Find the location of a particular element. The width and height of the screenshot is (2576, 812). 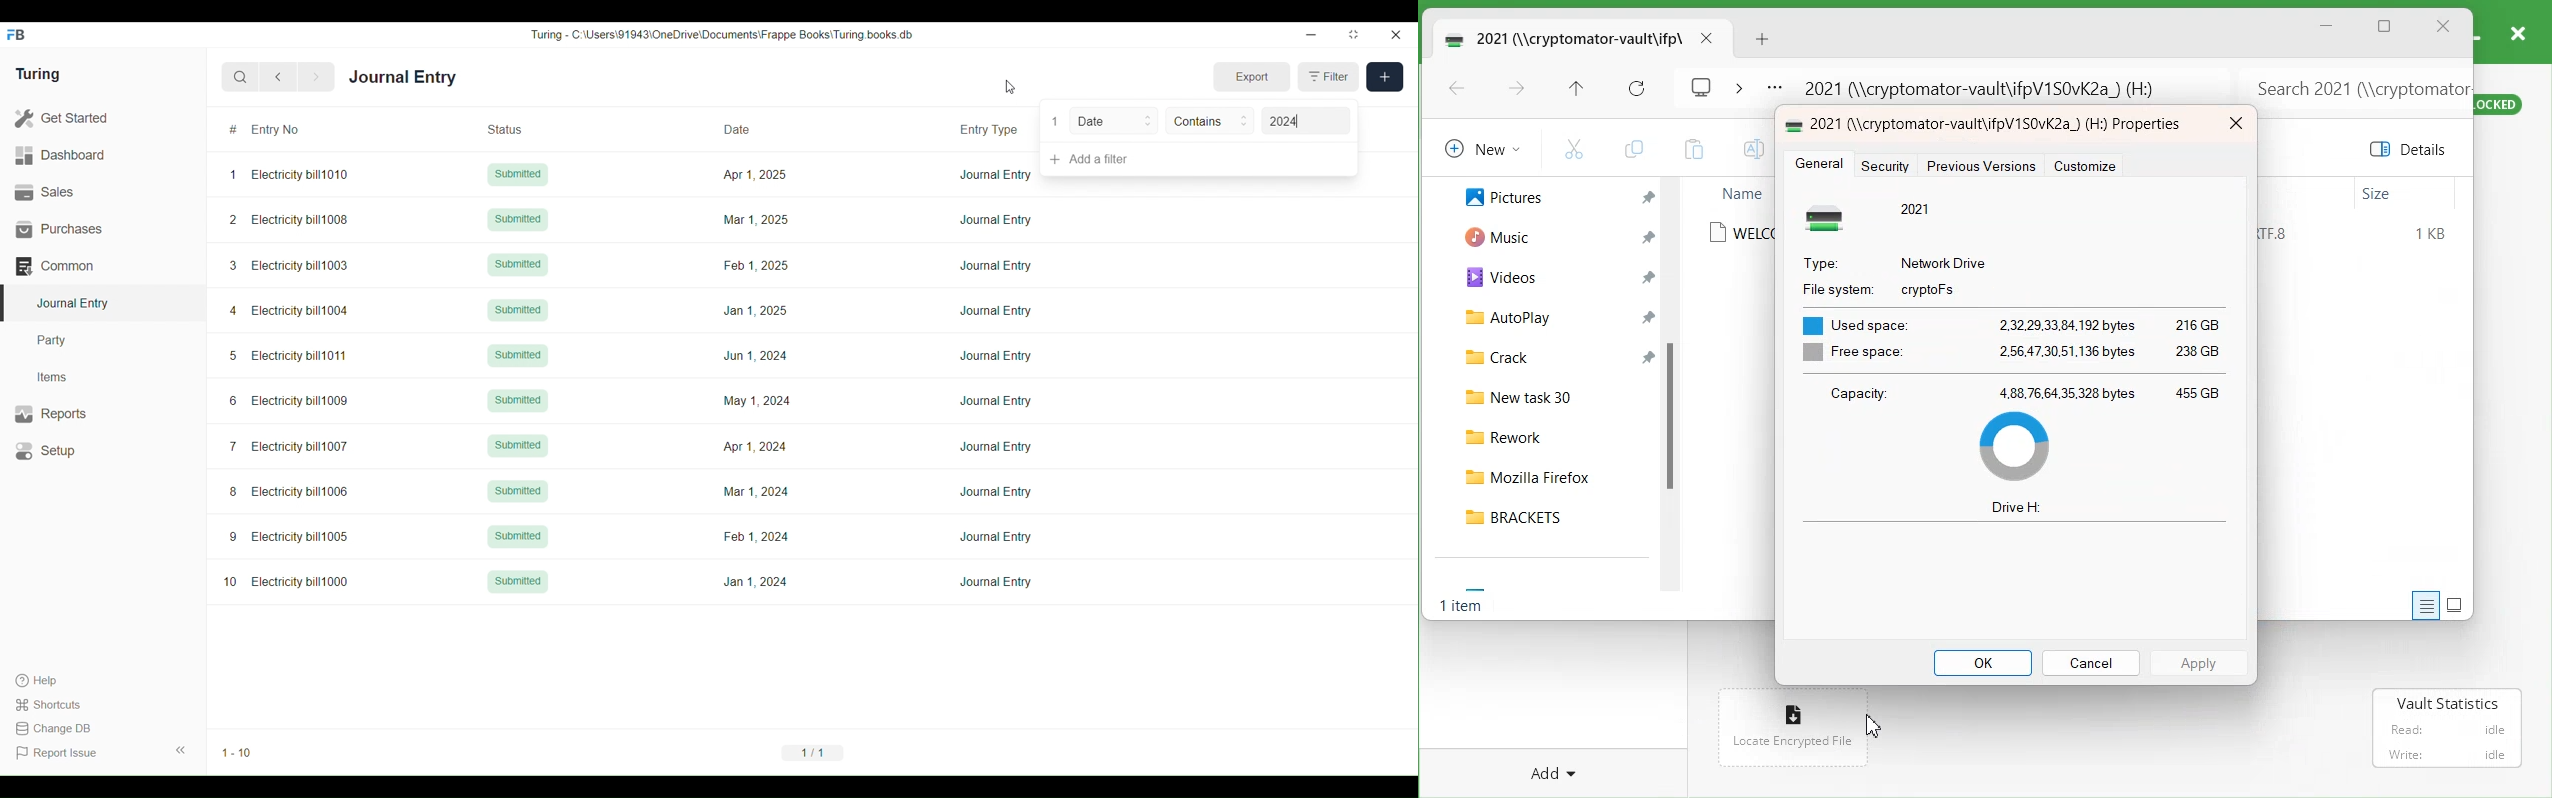

Party is located at coordinates (103, 341).